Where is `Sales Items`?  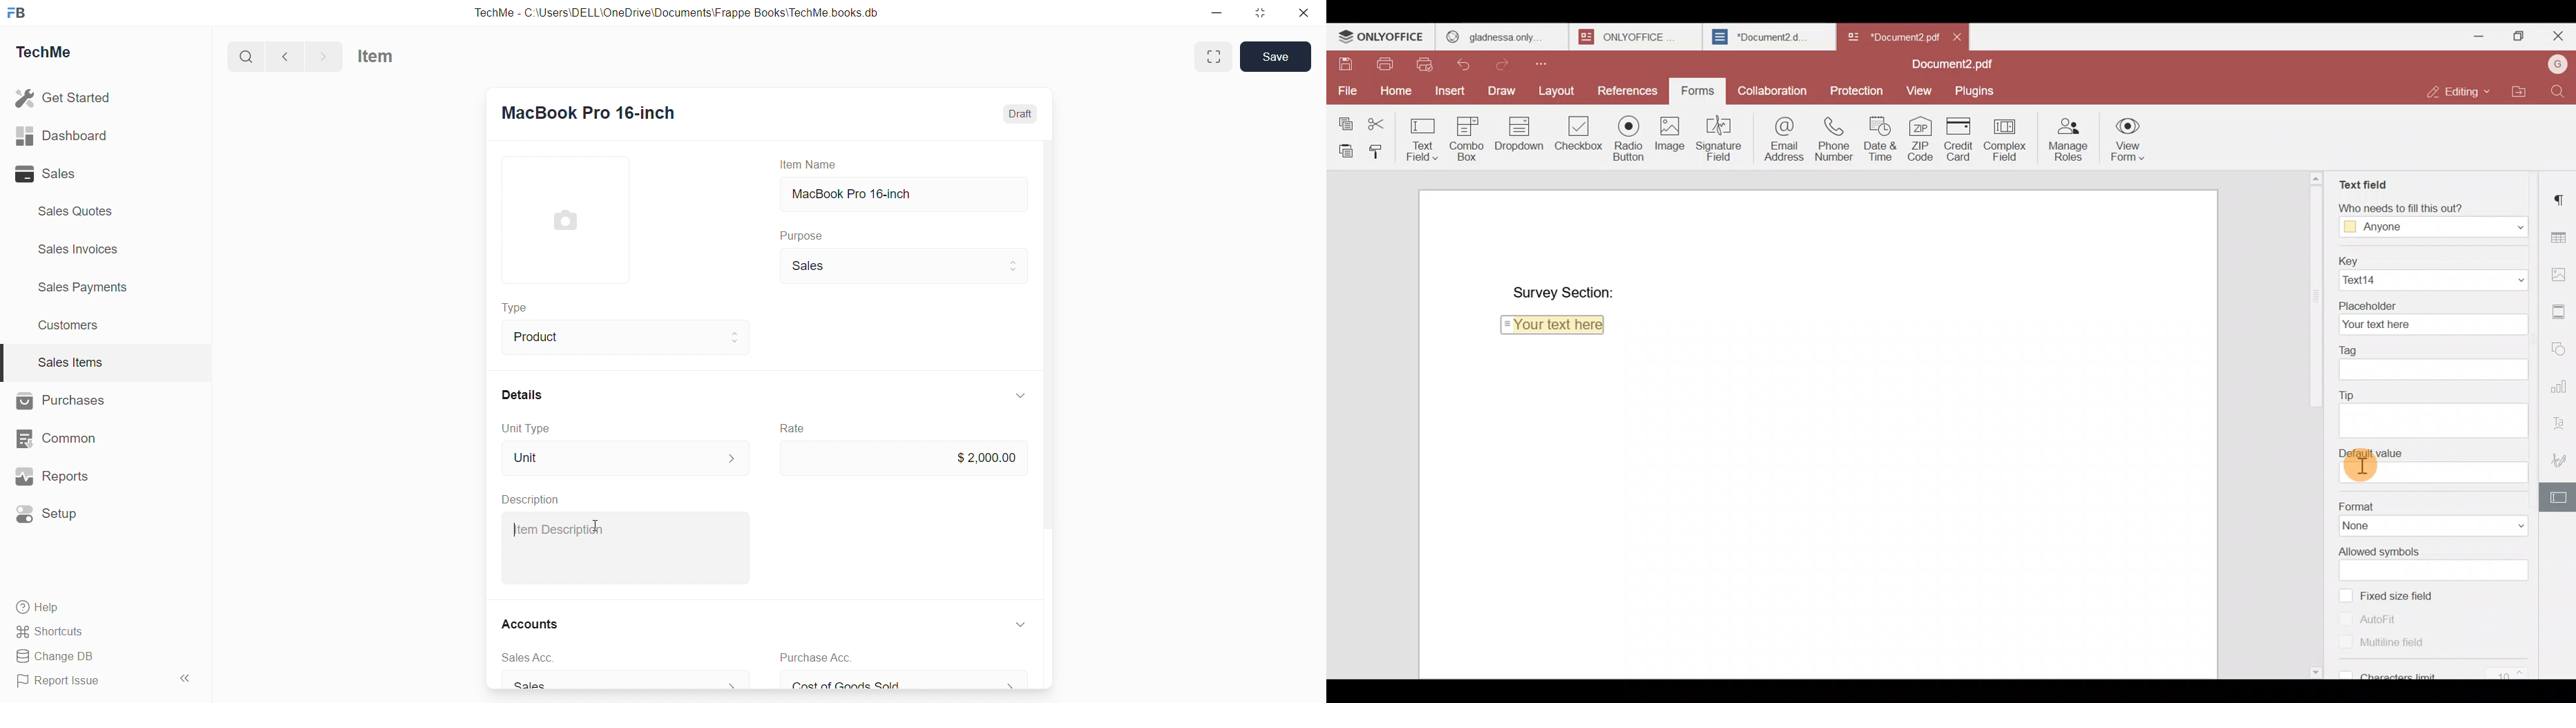
Sales Items is located at coordinates (70, 362).